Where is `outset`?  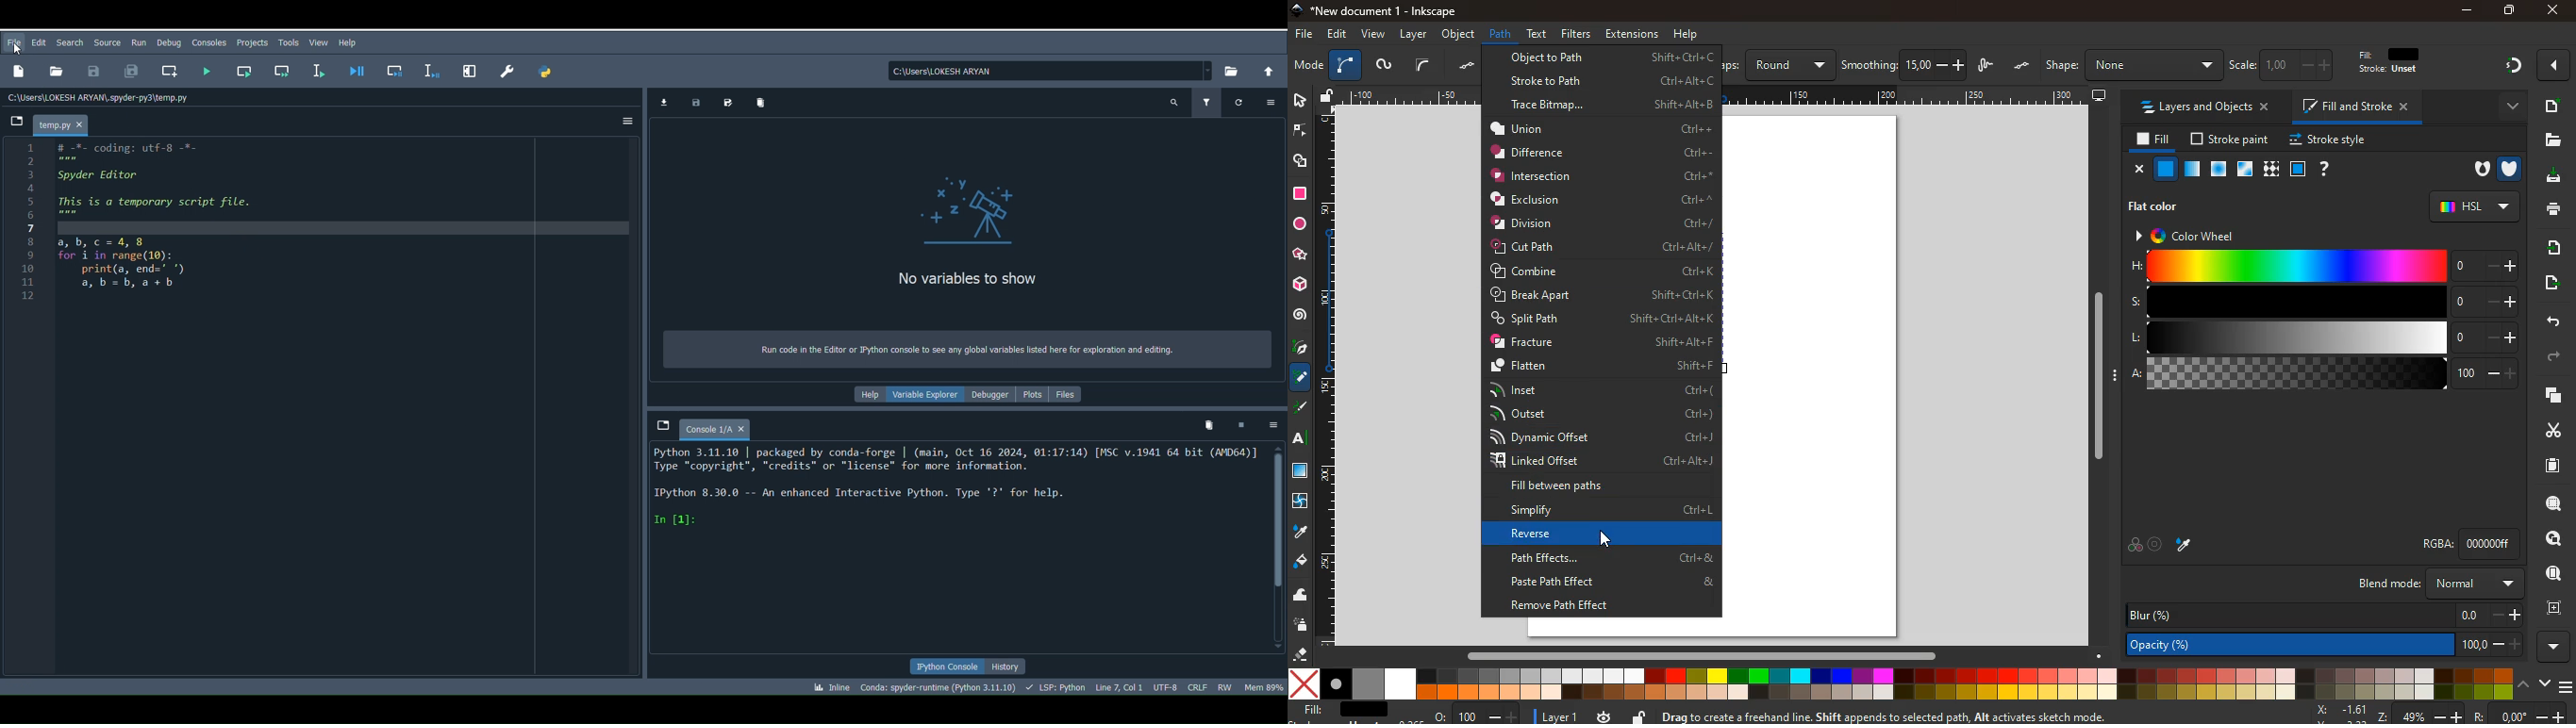
outset is located at coordinates (1602, 413).